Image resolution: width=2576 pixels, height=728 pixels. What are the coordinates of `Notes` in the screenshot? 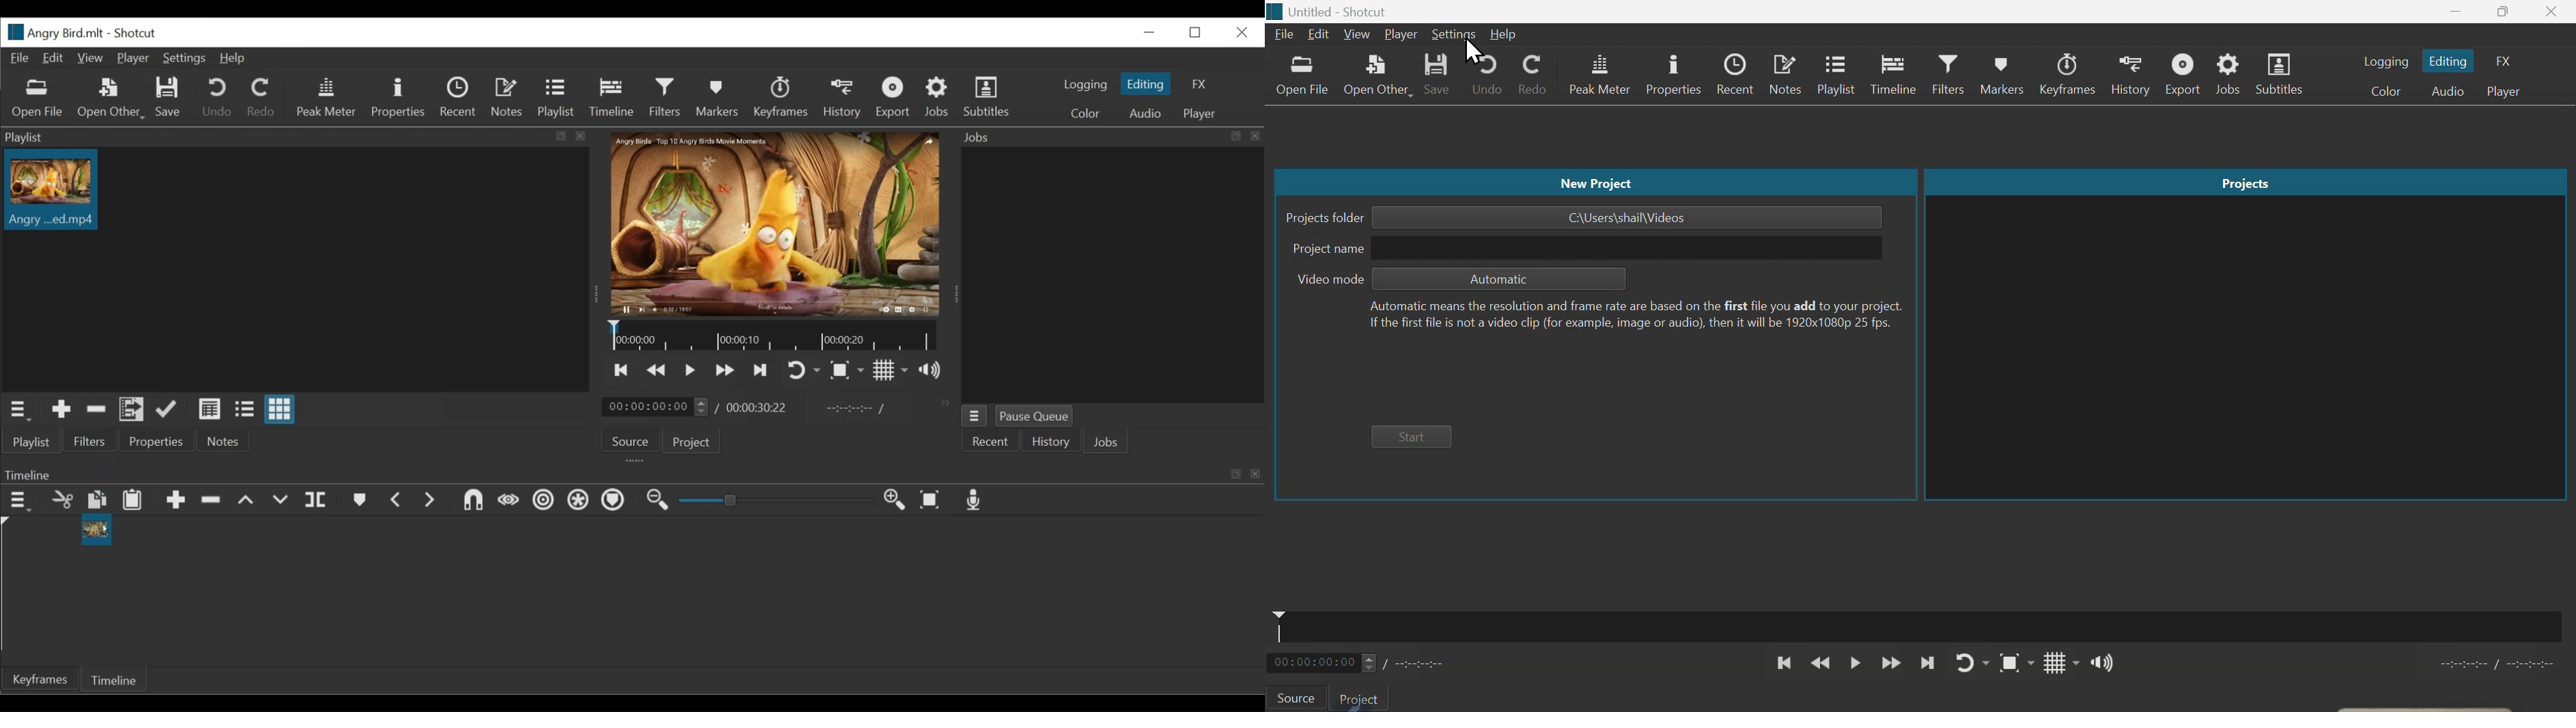 It's located at (508, 98).